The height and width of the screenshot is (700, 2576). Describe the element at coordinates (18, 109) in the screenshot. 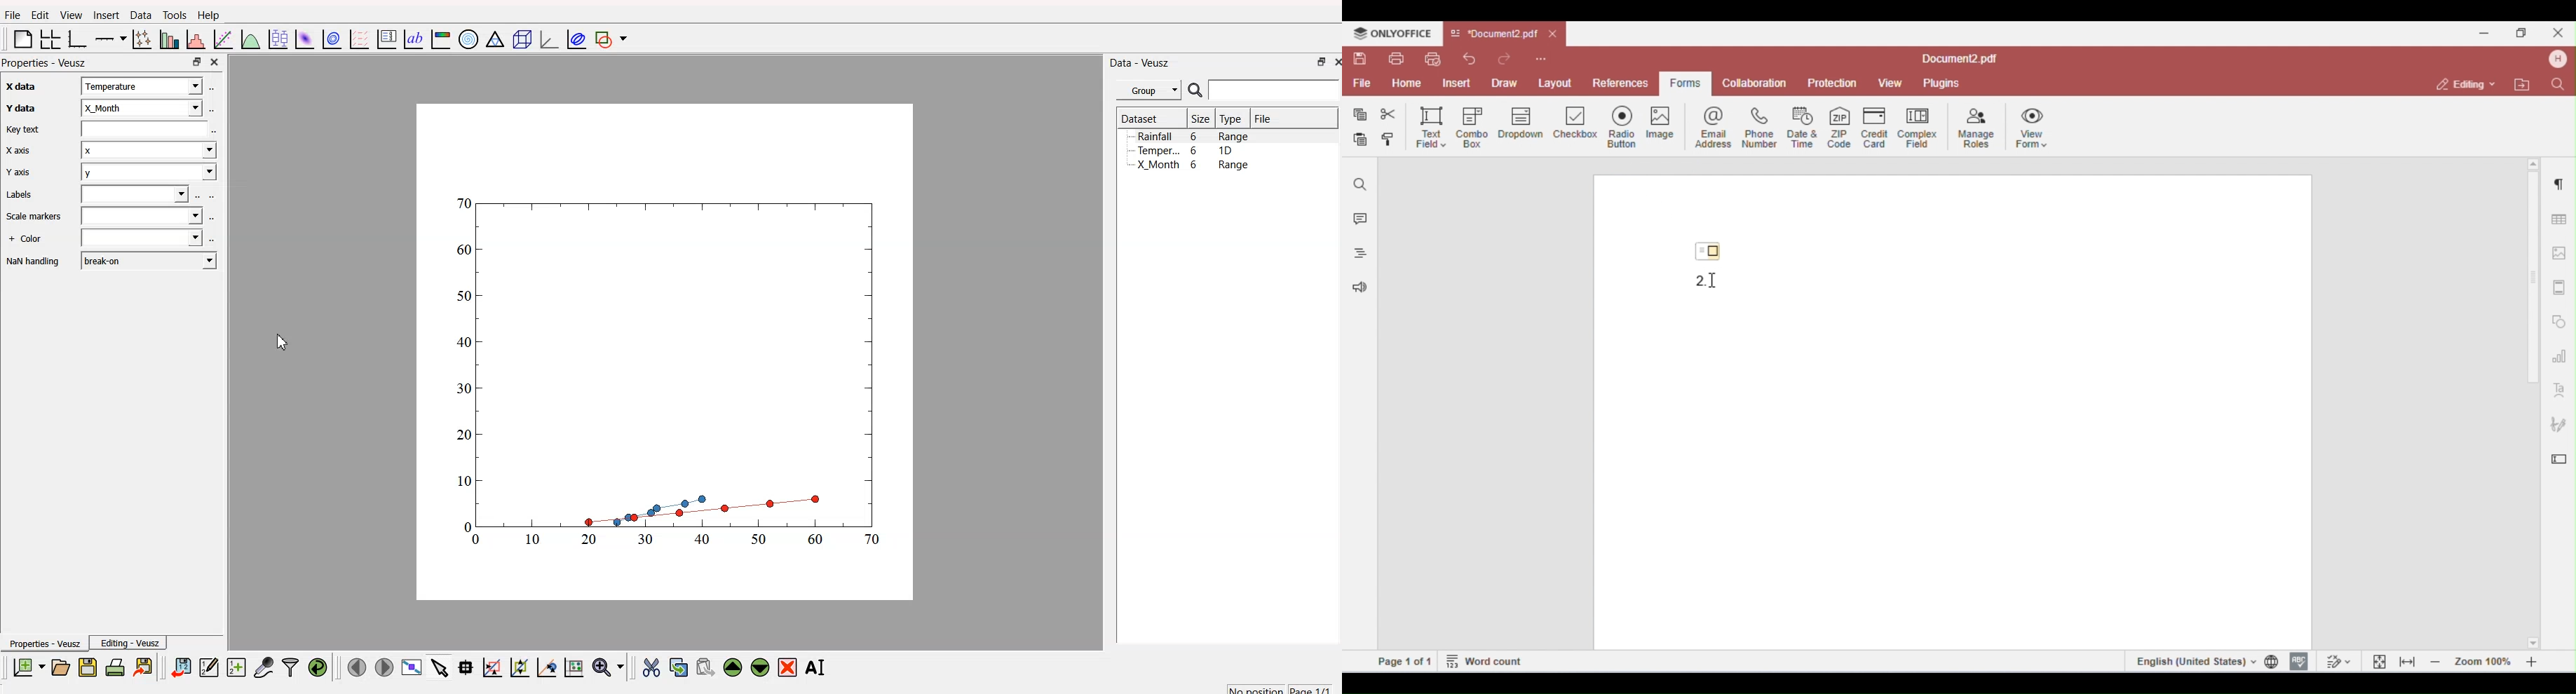

I see `Y data` at that location.